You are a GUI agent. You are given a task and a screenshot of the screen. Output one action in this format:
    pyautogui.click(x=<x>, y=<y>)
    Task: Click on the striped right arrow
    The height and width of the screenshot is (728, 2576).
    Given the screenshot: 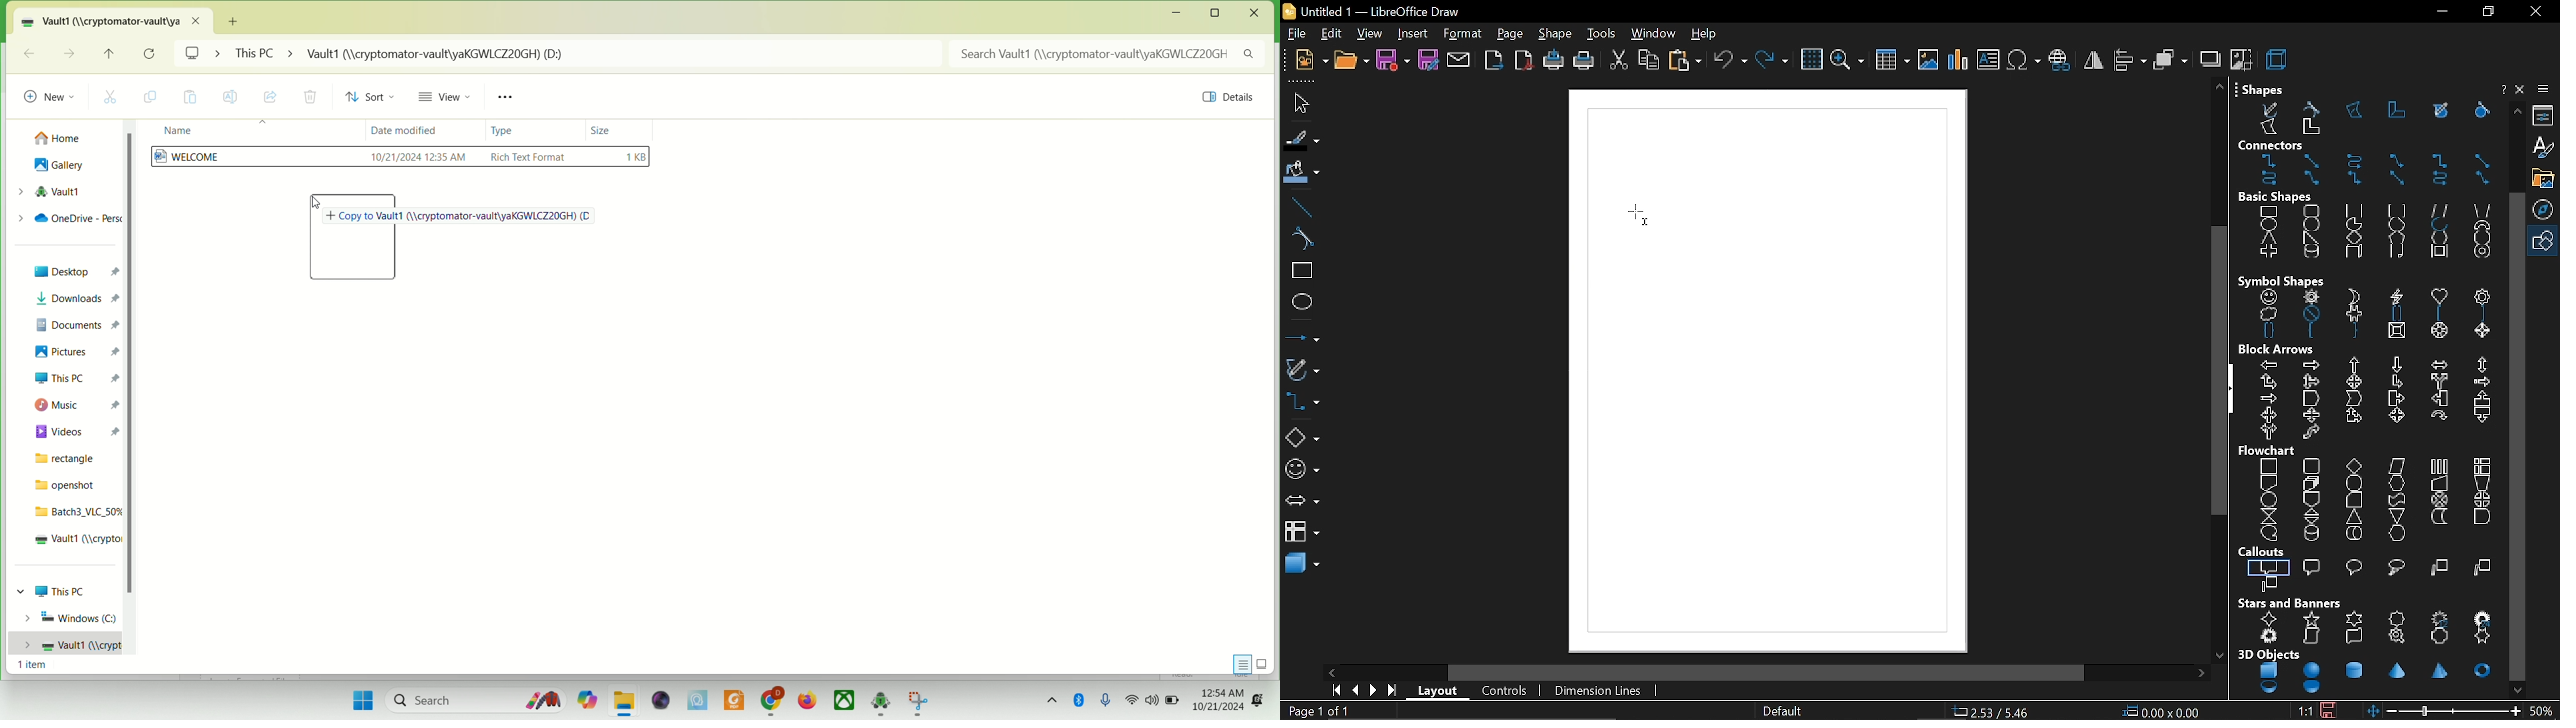 What is the action you would take?
    pyautogui.click(x=2482, y=382)
    